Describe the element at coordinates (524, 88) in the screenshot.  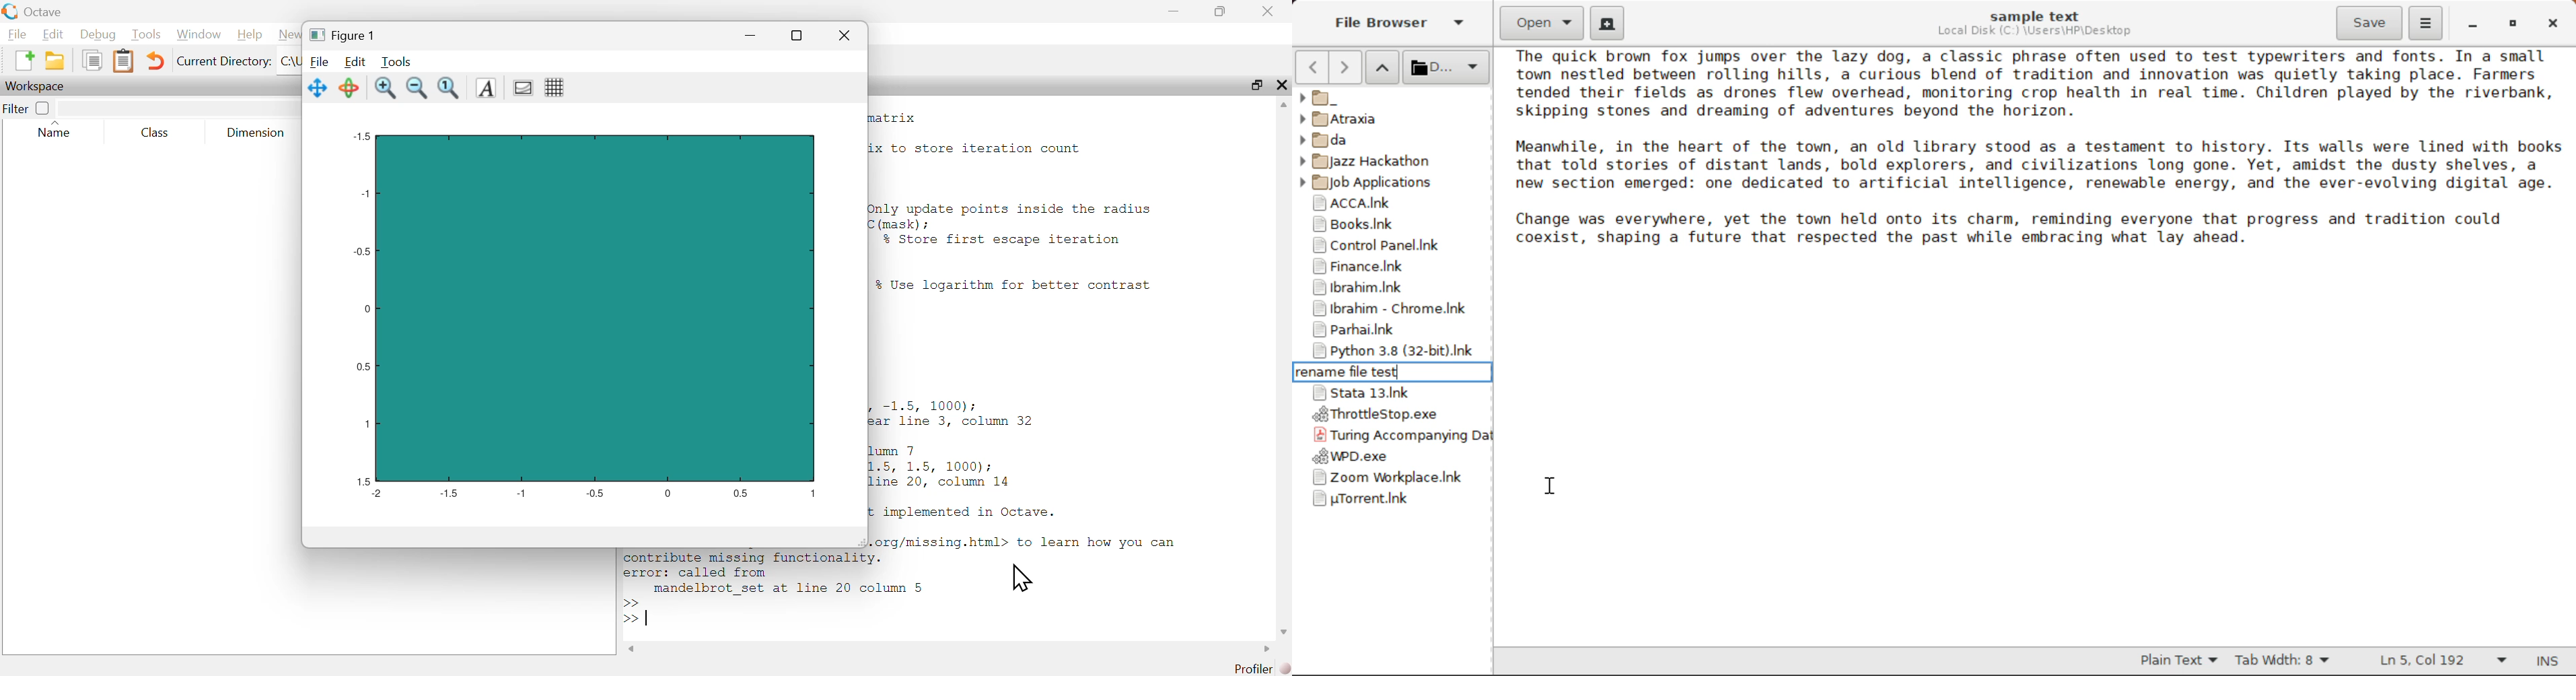
I see `toggle current axis view` at that location.